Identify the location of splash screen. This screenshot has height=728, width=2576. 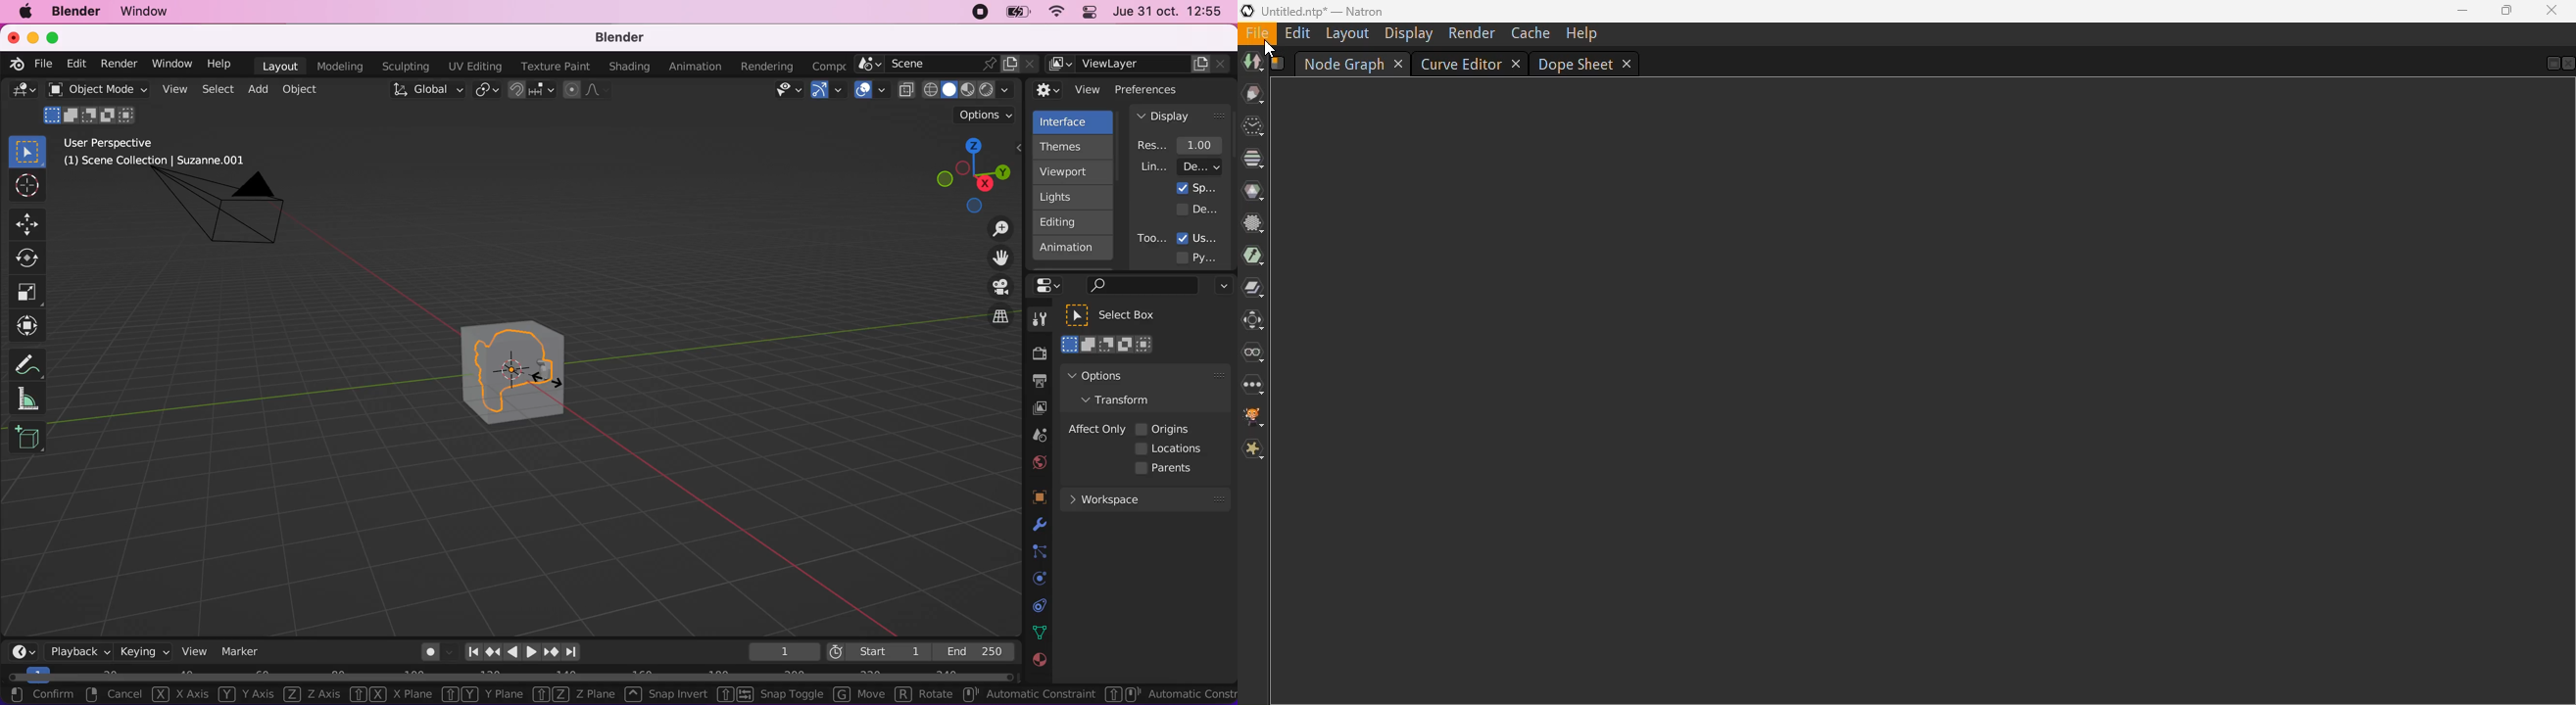
(1197, 188).